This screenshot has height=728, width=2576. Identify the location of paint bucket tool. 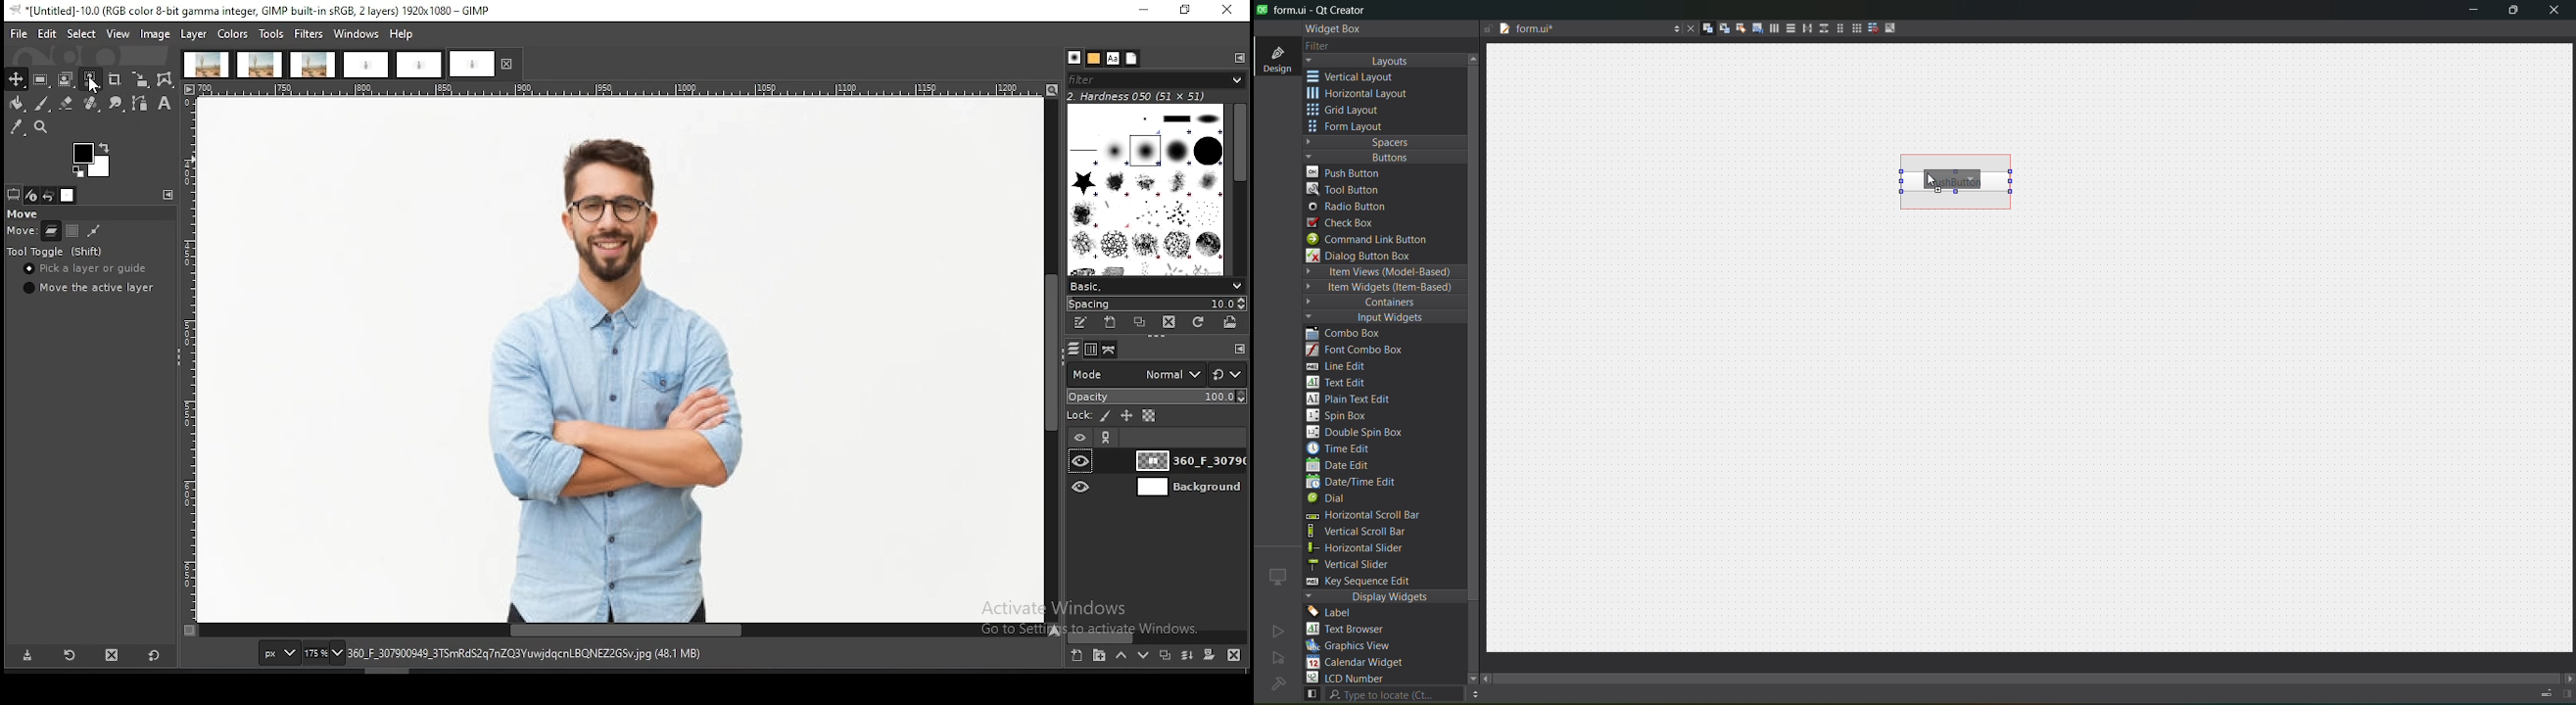
(15, 104).